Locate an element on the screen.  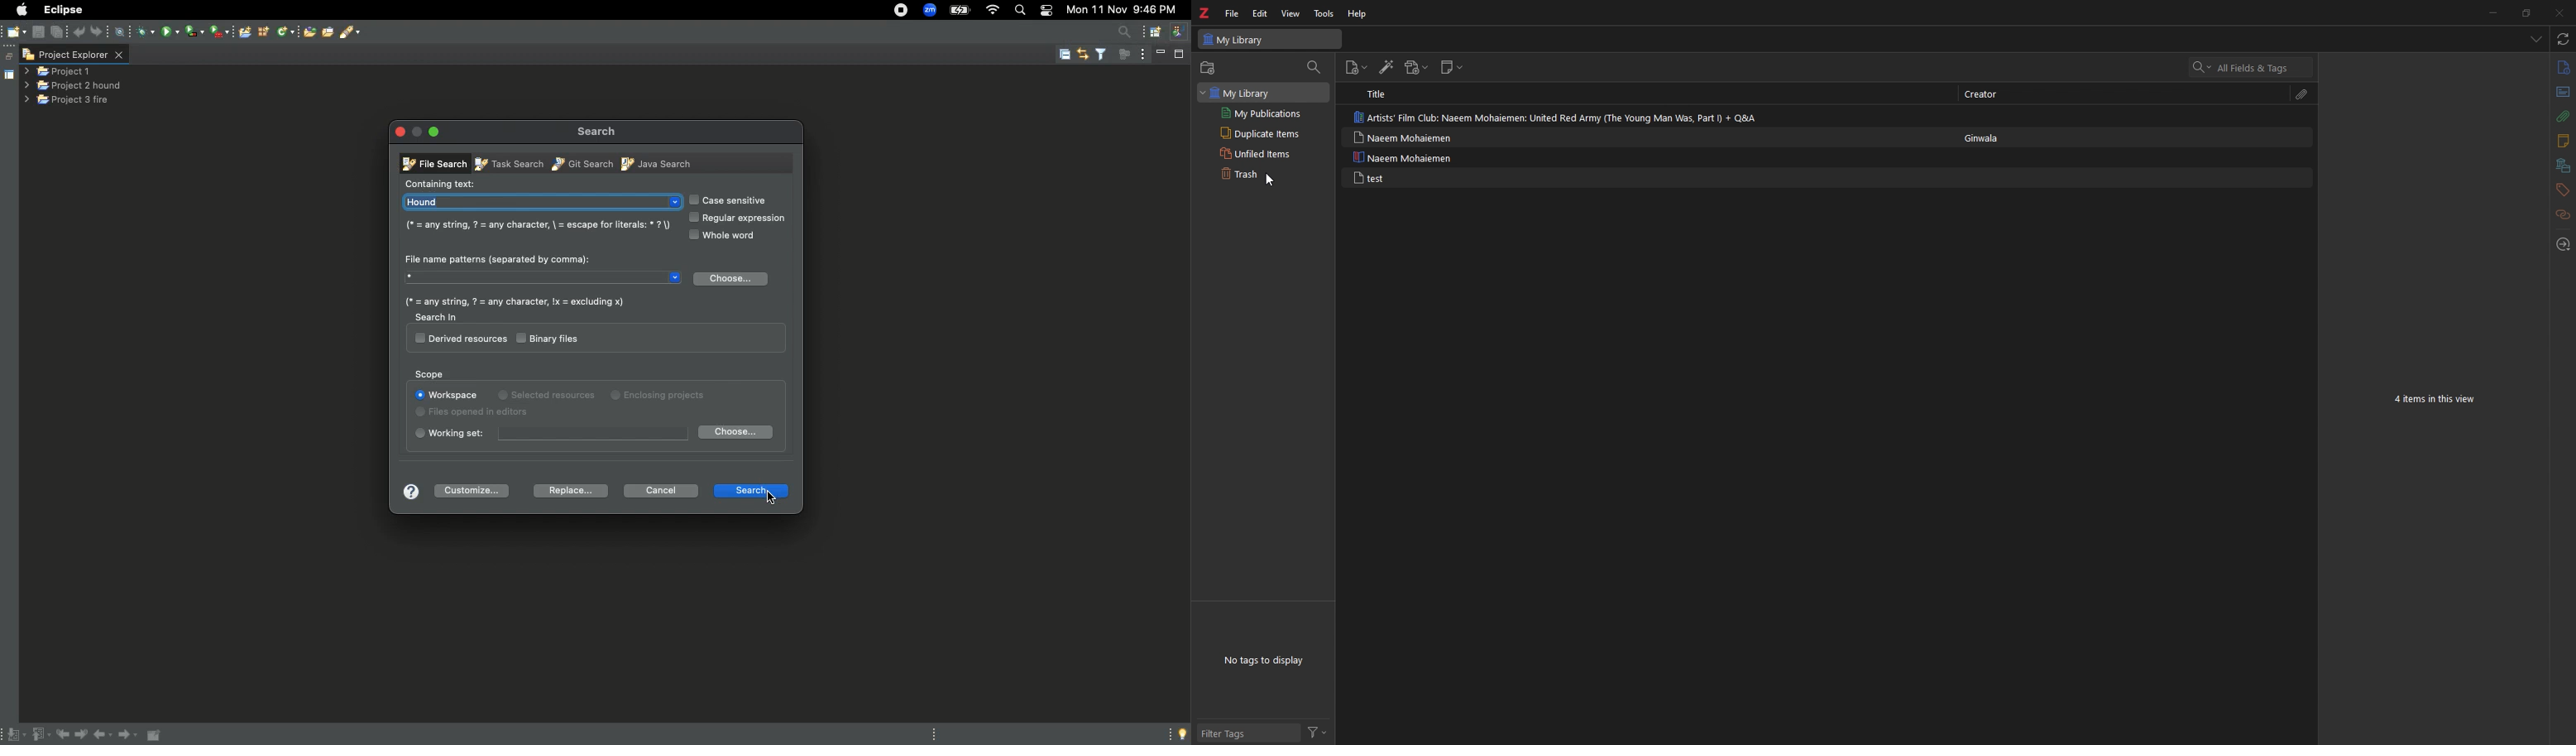
my publications is located at coordinates (1263, 113).